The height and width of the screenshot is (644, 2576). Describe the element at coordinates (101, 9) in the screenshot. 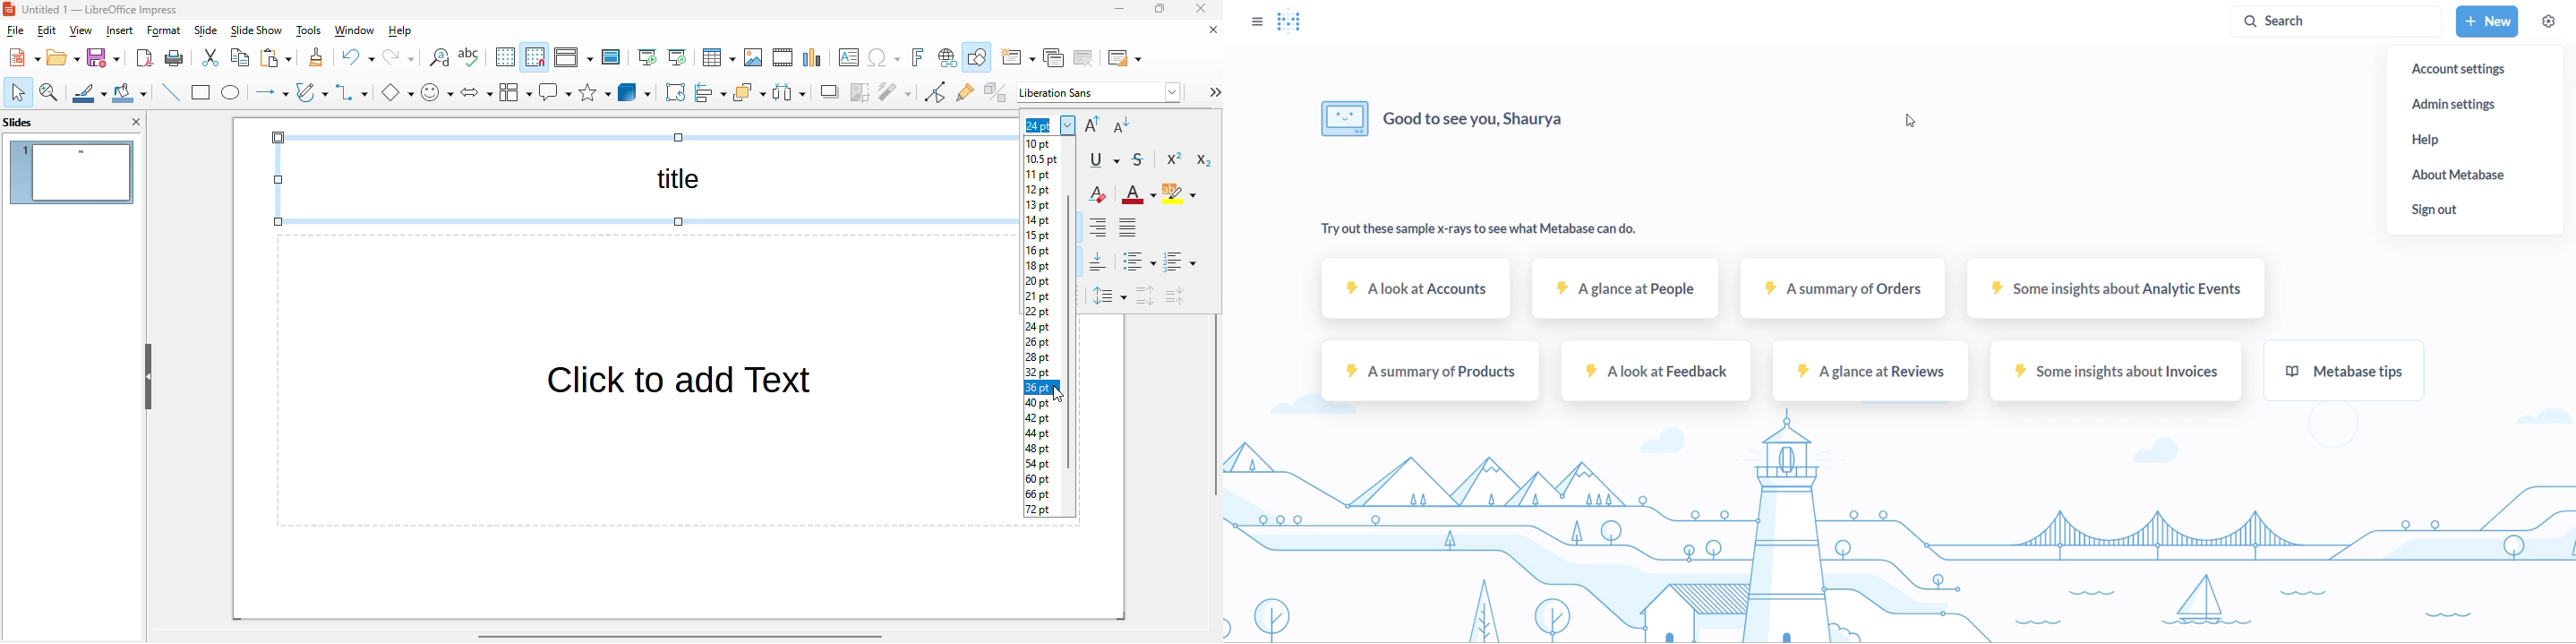

I see `Untitled 1 - LibreOffice Impress` at that location.